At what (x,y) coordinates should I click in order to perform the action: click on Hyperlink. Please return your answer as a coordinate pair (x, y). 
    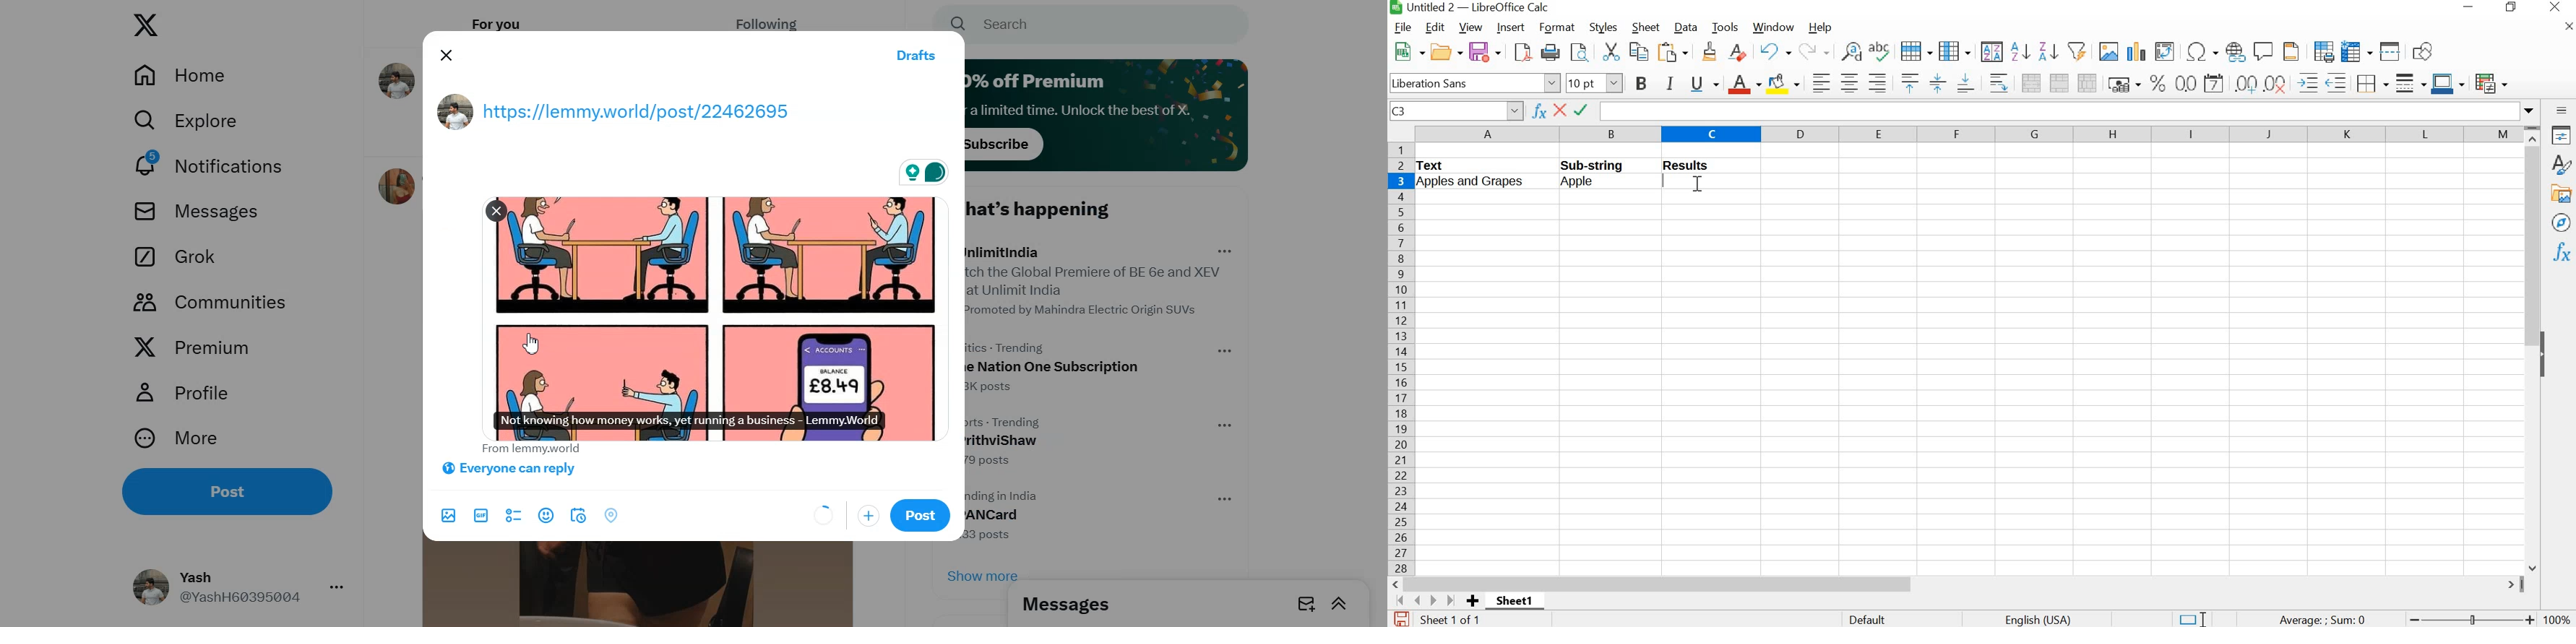
    Looking at the image, I should click on (655, 110).